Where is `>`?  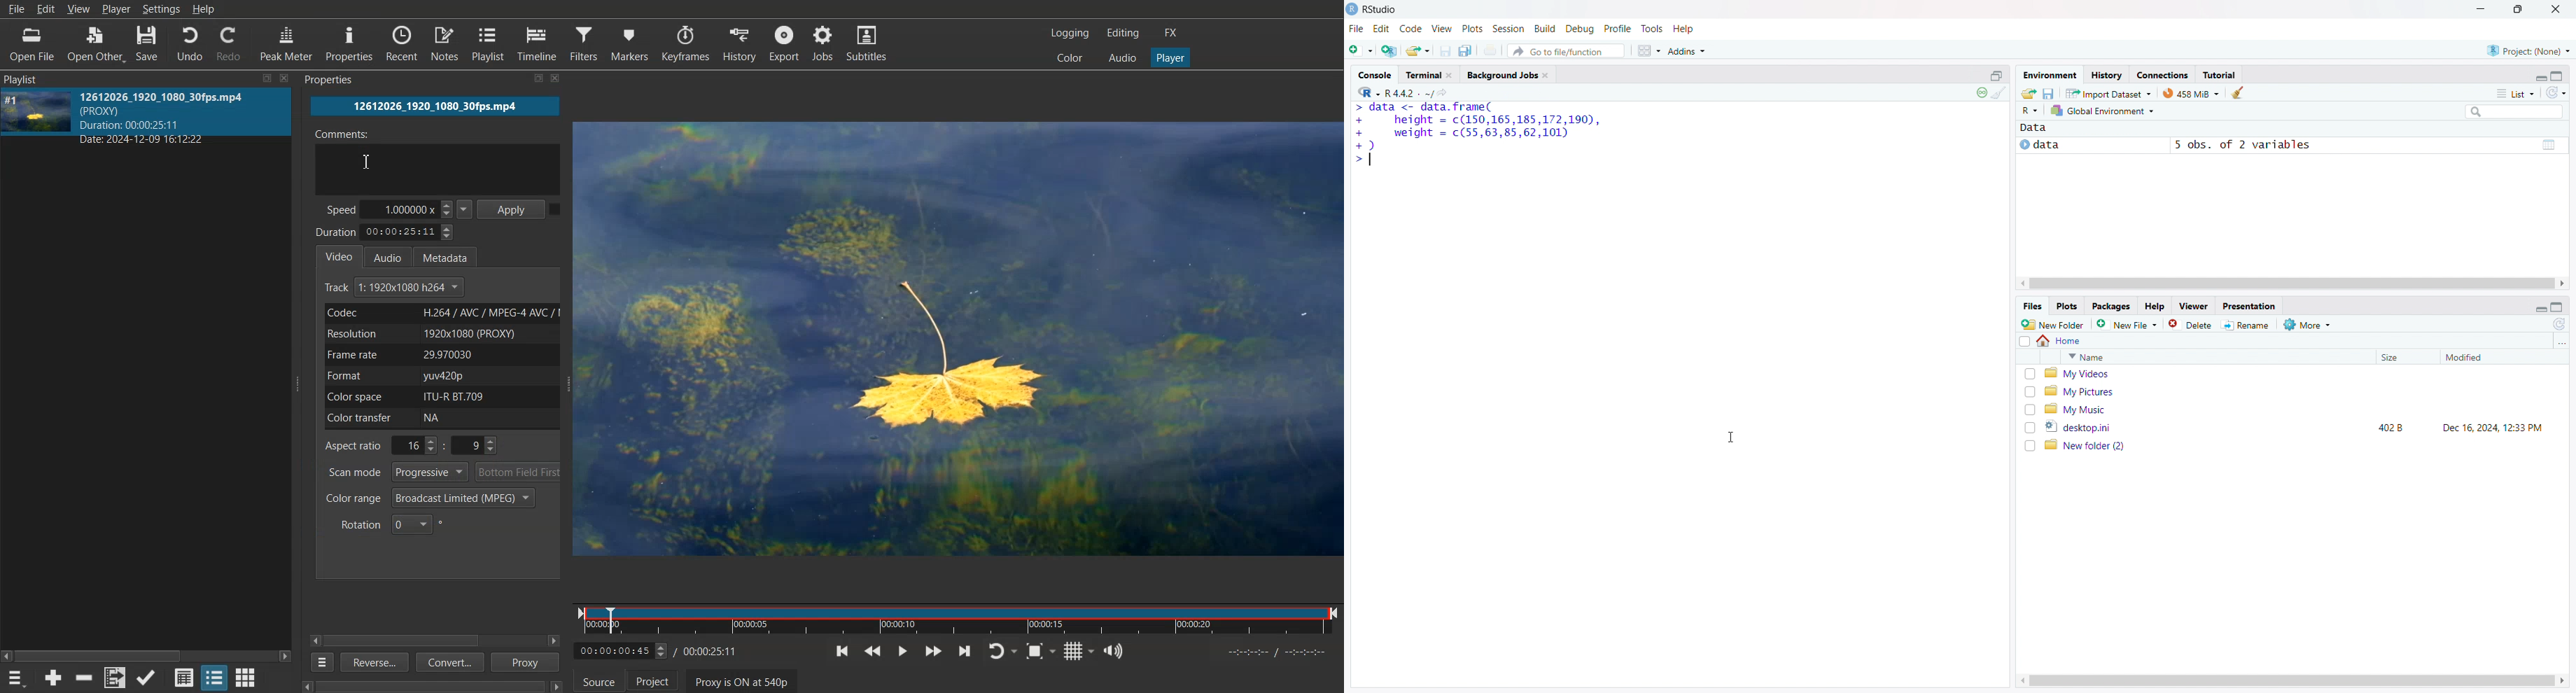
> is located at coordinates (1363, 160).